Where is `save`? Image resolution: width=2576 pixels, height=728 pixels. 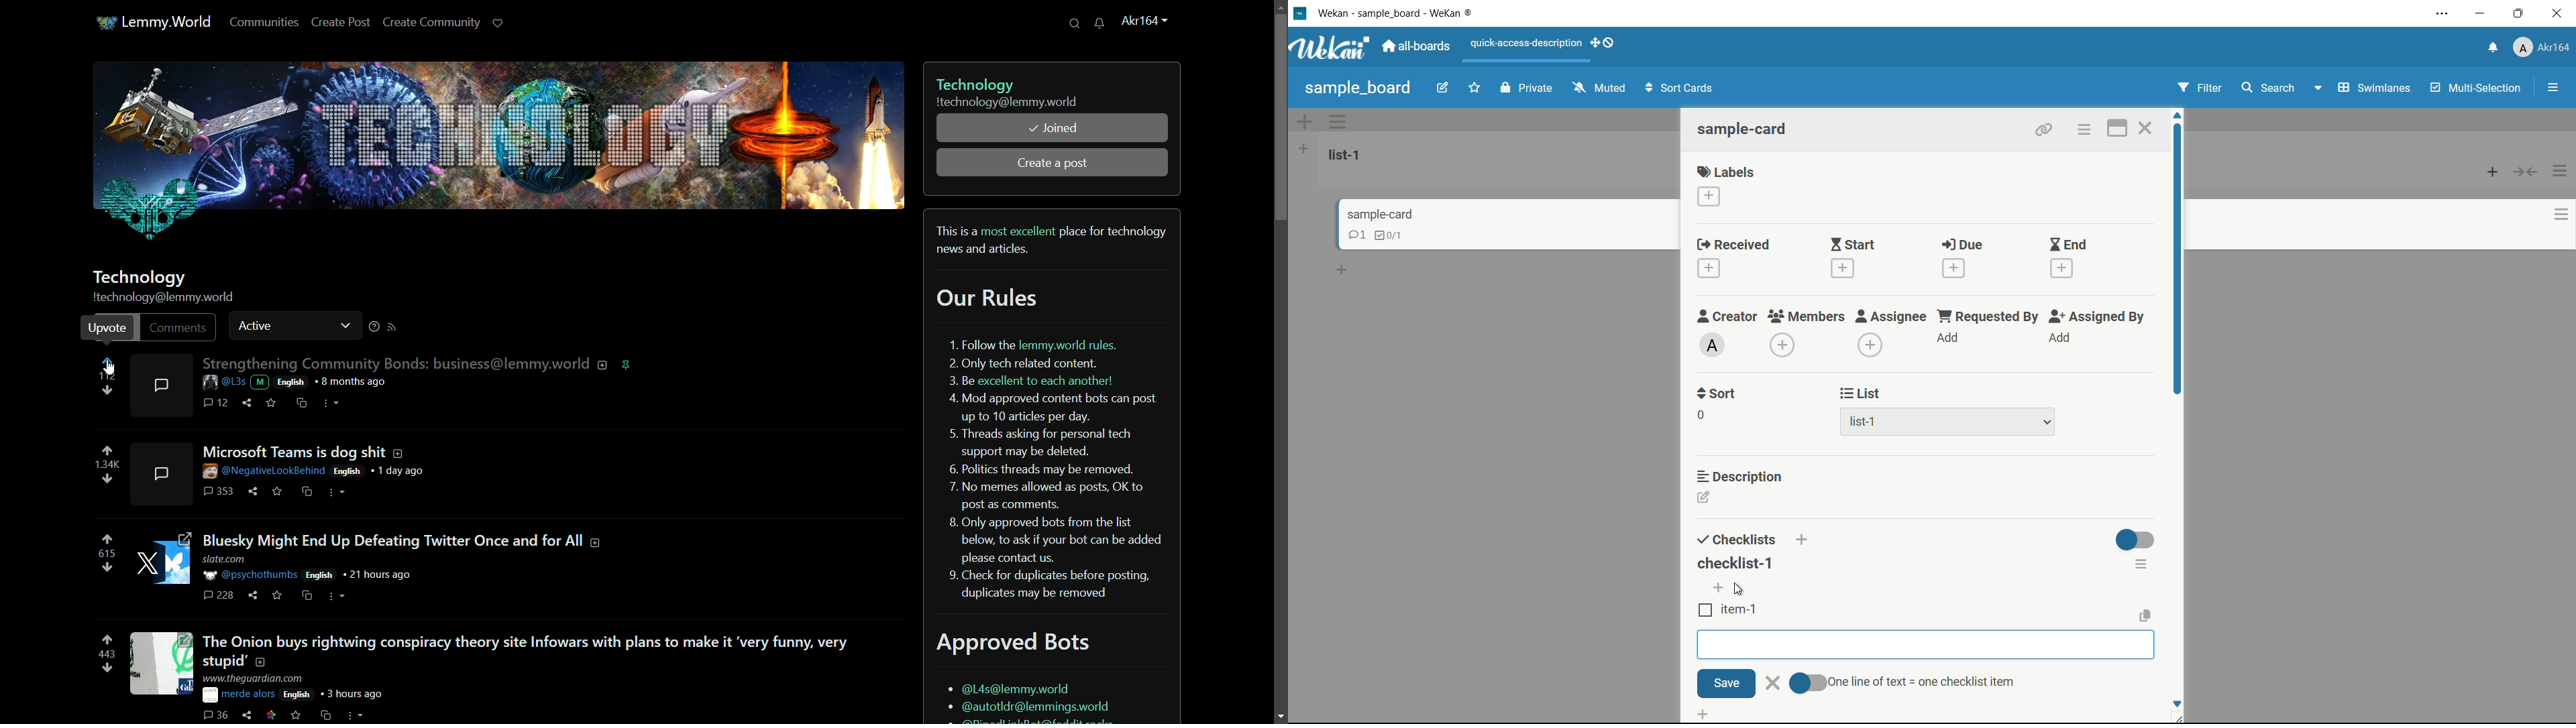
save is located at coordinates (273, 402).